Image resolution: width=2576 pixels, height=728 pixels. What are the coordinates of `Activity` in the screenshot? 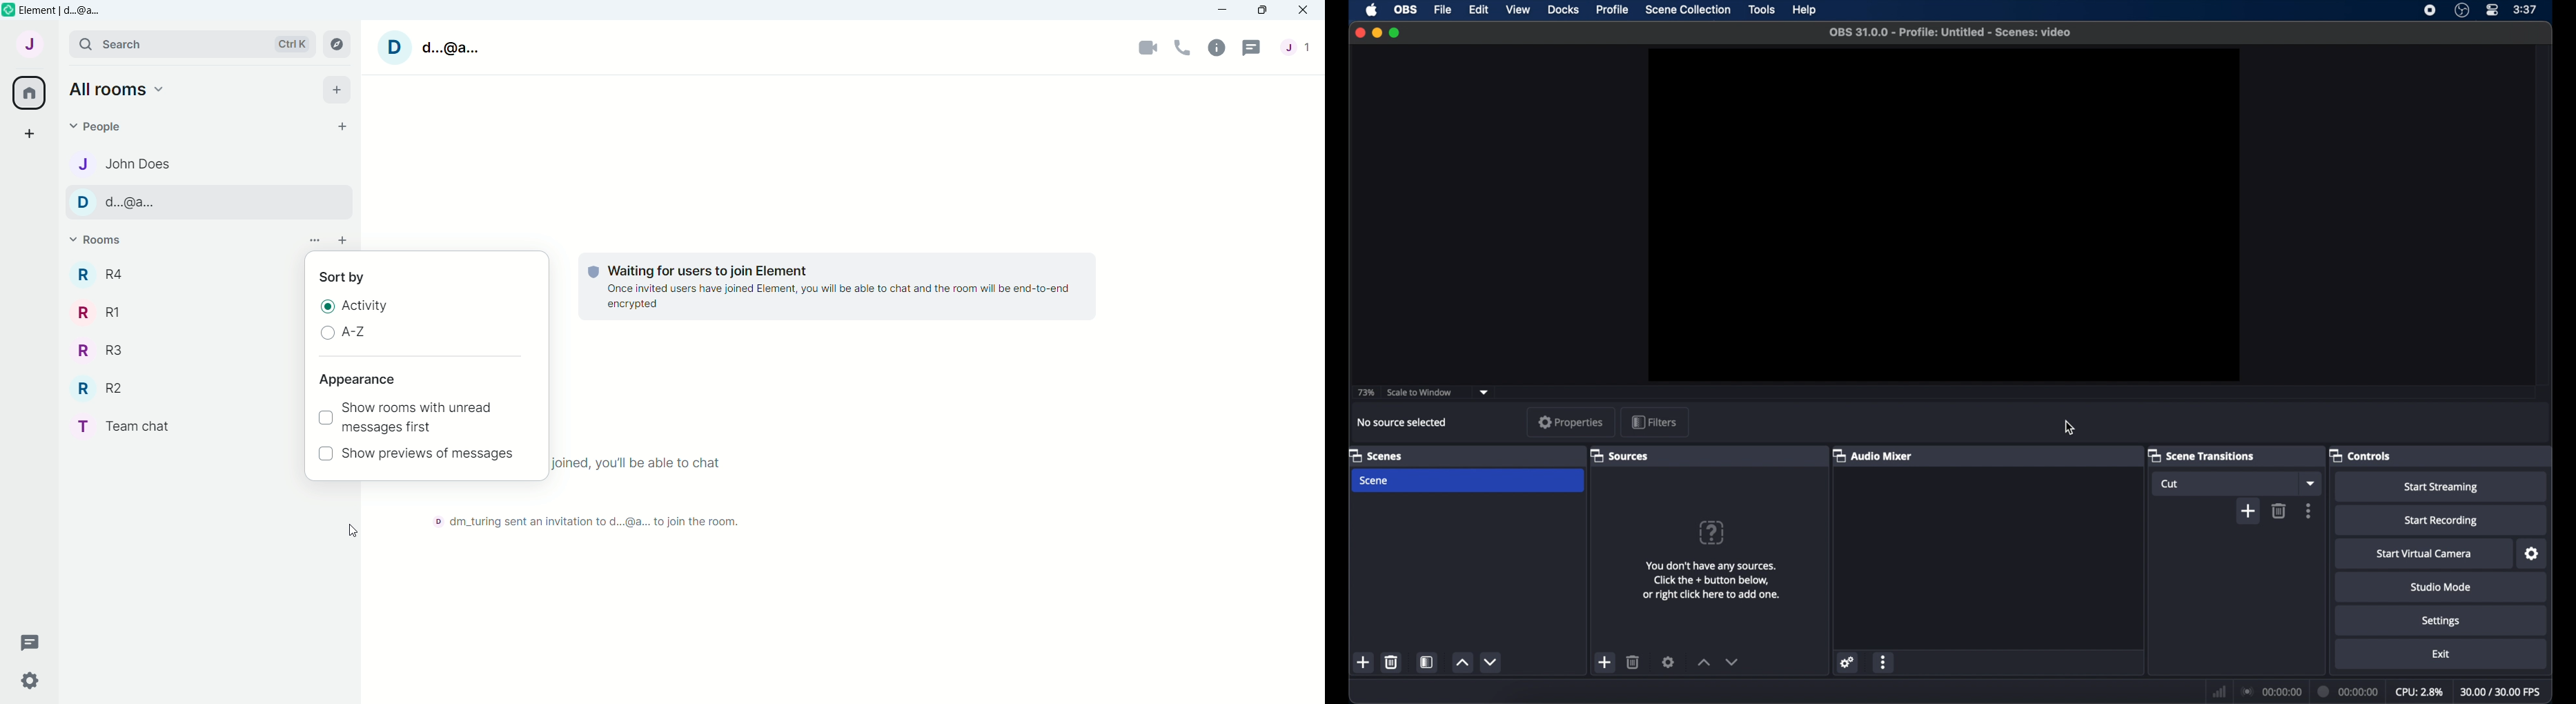 It's located at (370, 307).